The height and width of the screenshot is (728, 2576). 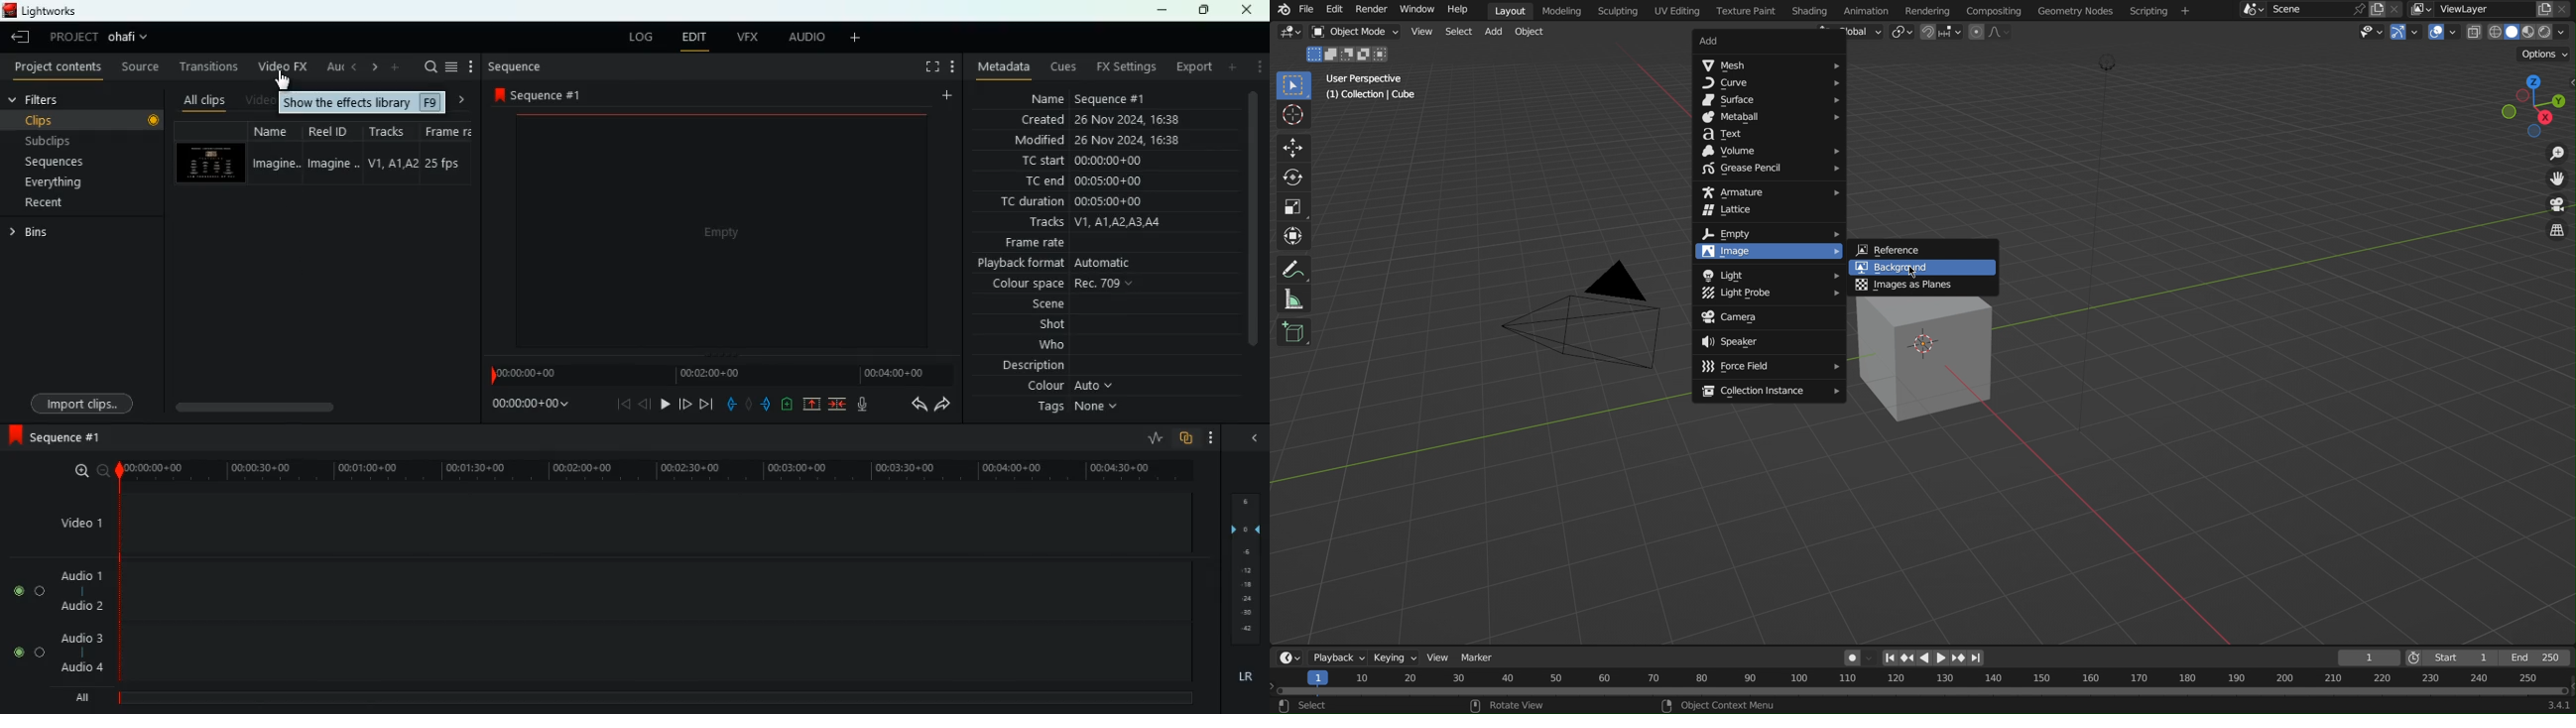 What do you see at coordinates (1923, 692) in the screenshot?
I see `Timeline` at bounding box center [1923, 692].